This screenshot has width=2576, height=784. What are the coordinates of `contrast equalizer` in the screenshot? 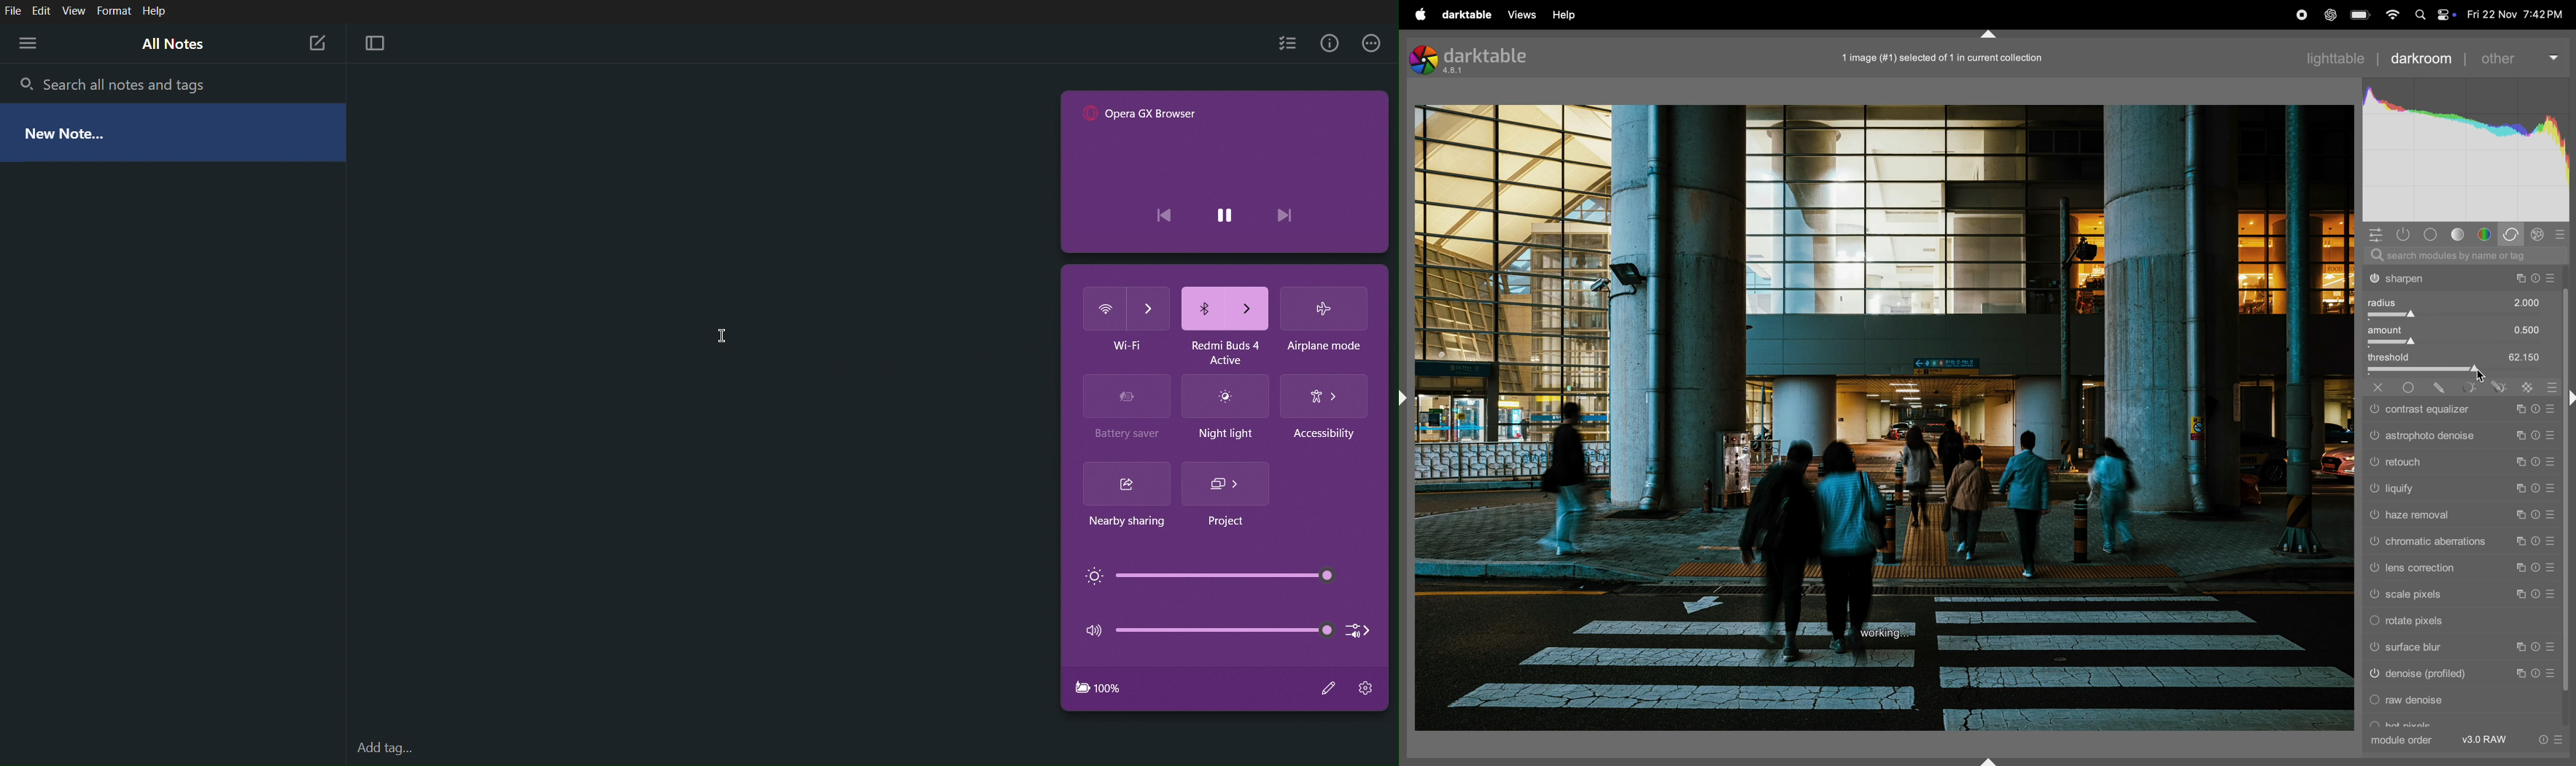 It's located at (2458, 409).